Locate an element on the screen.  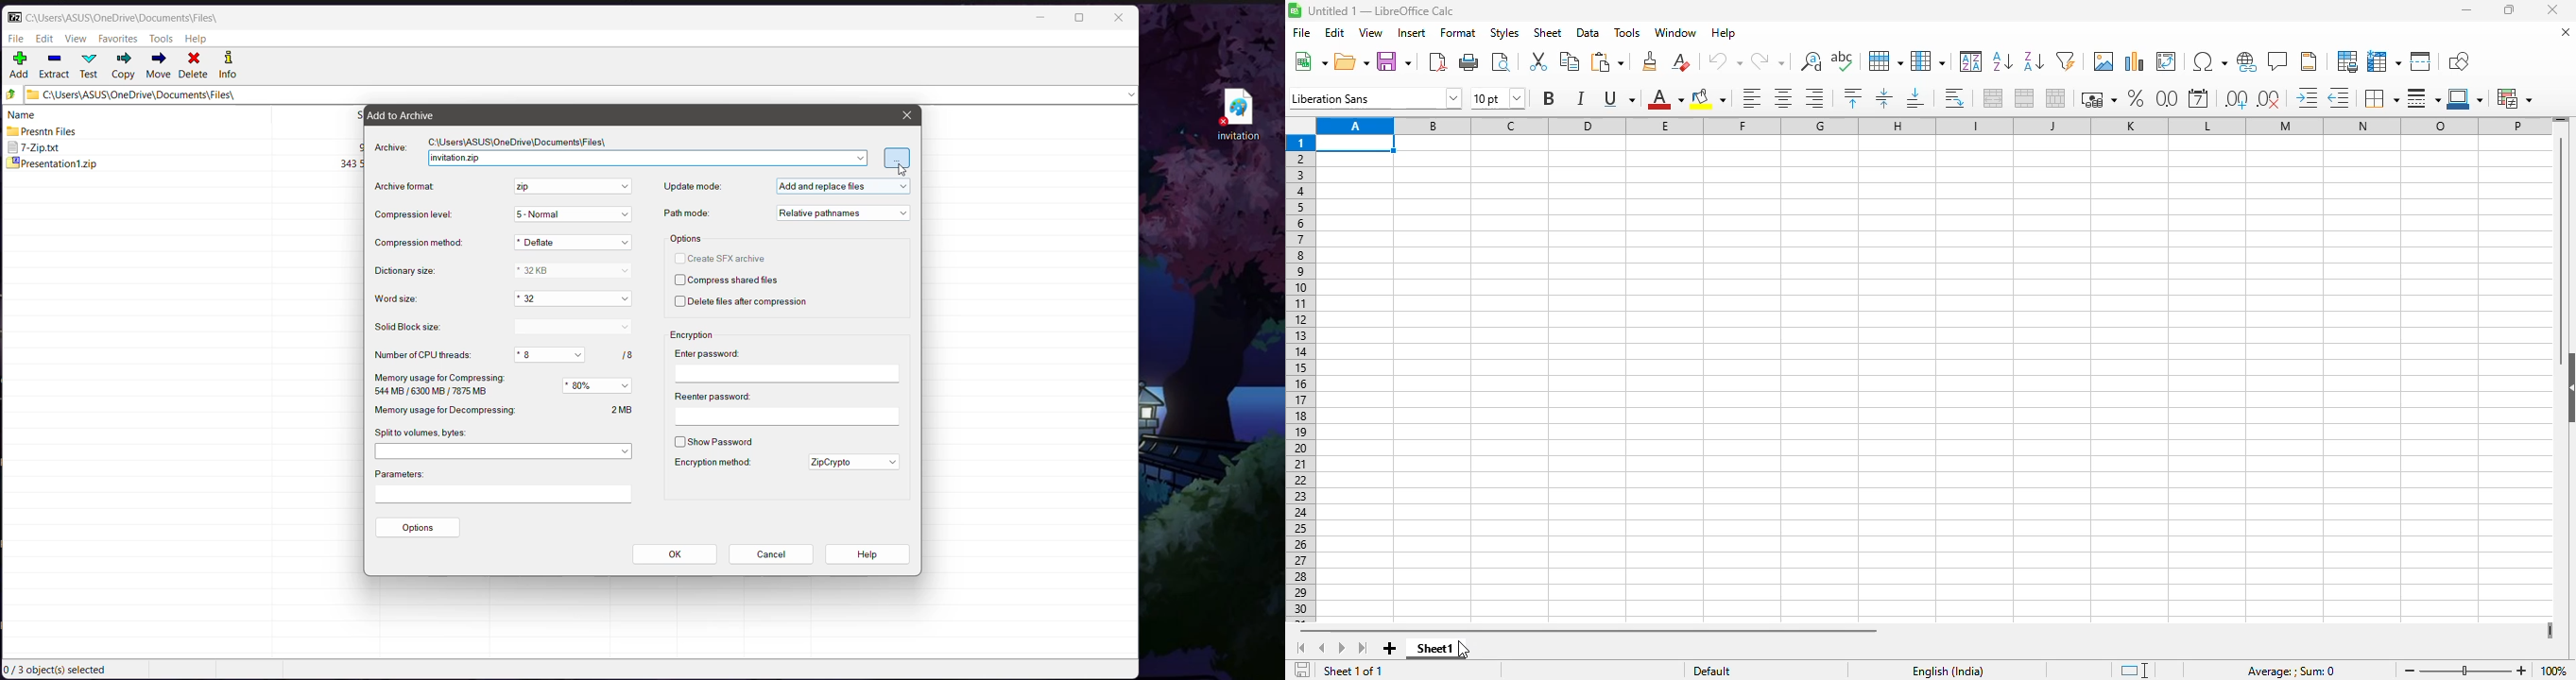
Show Password - Click to enable/disable is located at coordinates (714, 441).